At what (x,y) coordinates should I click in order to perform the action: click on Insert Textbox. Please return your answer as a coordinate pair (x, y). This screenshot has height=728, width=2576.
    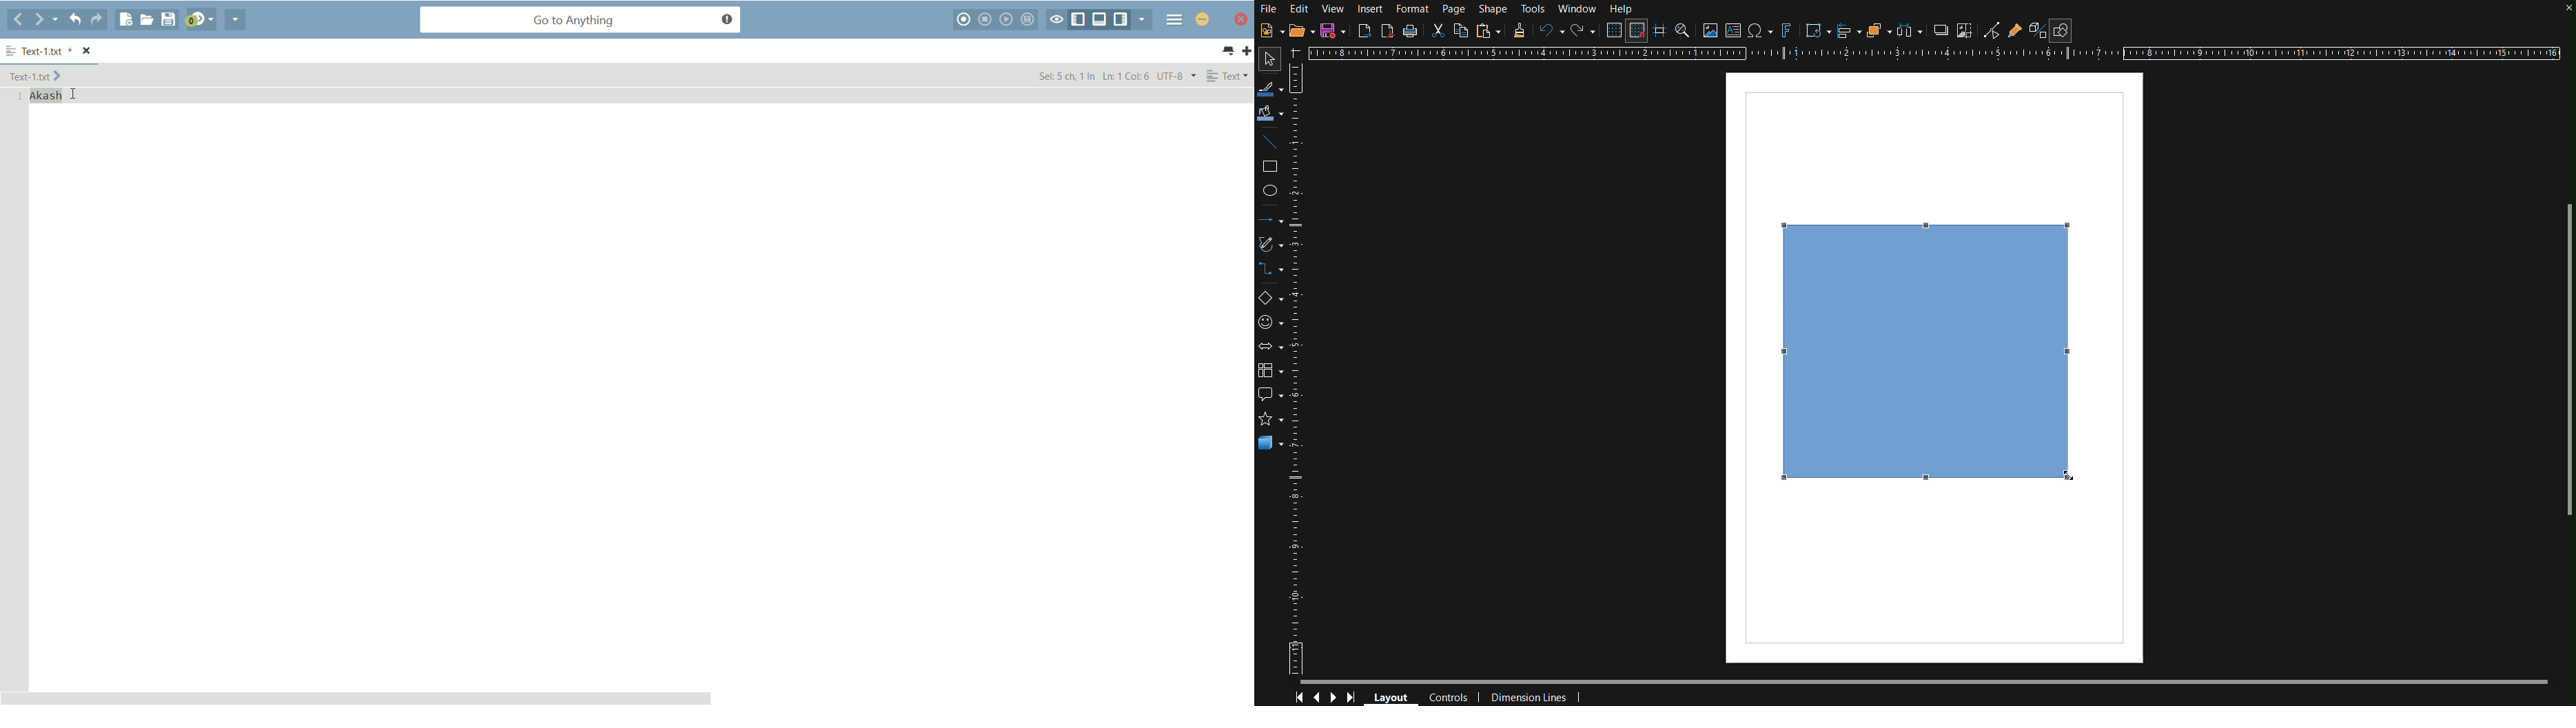
    Looking at the image, I should click on (1734, 30).